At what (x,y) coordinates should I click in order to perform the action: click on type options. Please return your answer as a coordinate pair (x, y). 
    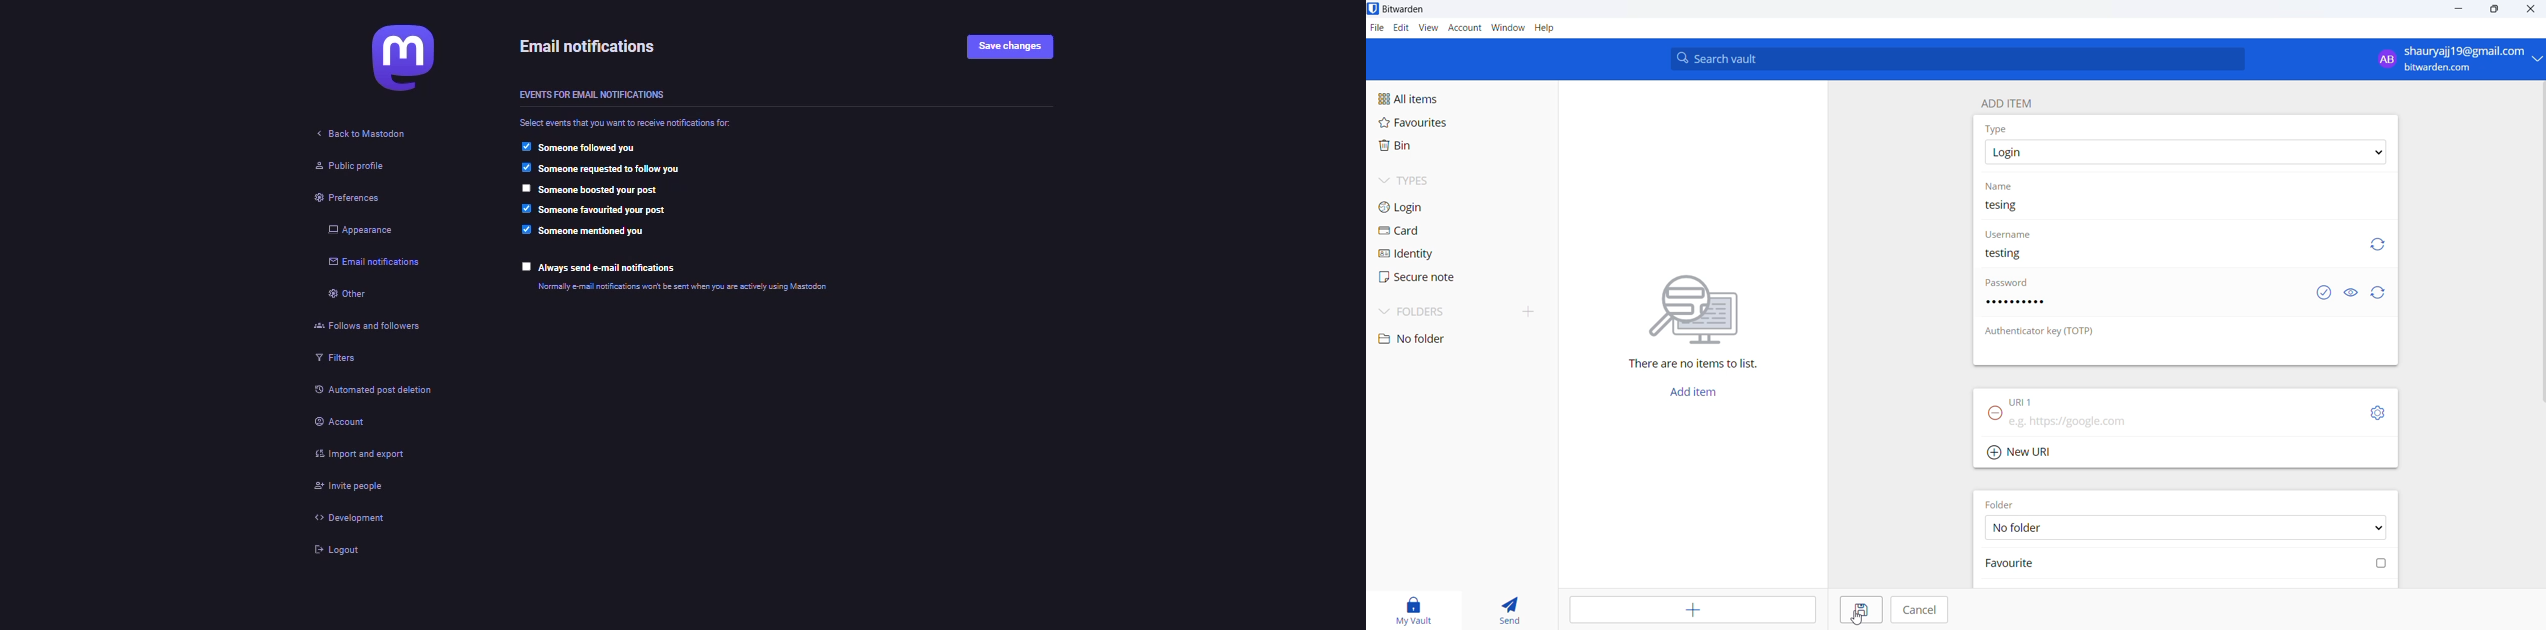
    Looking at the image, I should click on (2189, 153).